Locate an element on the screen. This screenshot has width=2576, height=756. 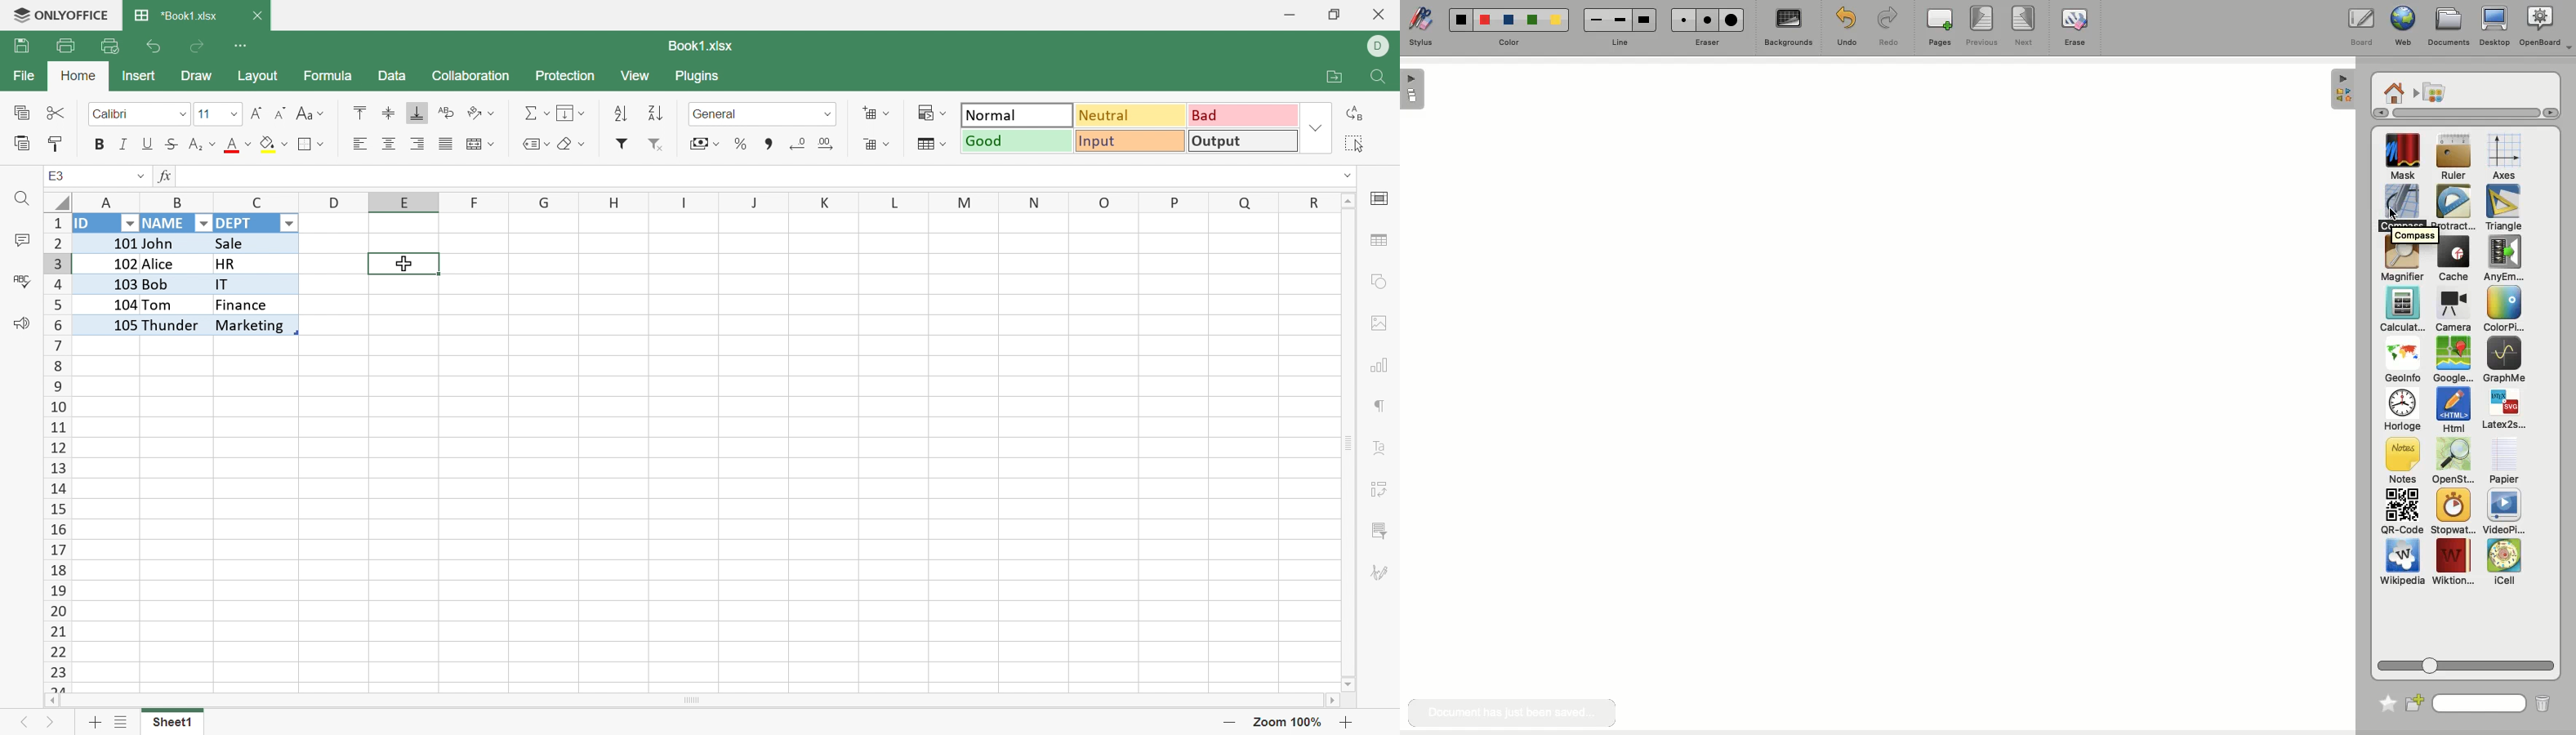
Open file location is located at coordinates (1328, 79).